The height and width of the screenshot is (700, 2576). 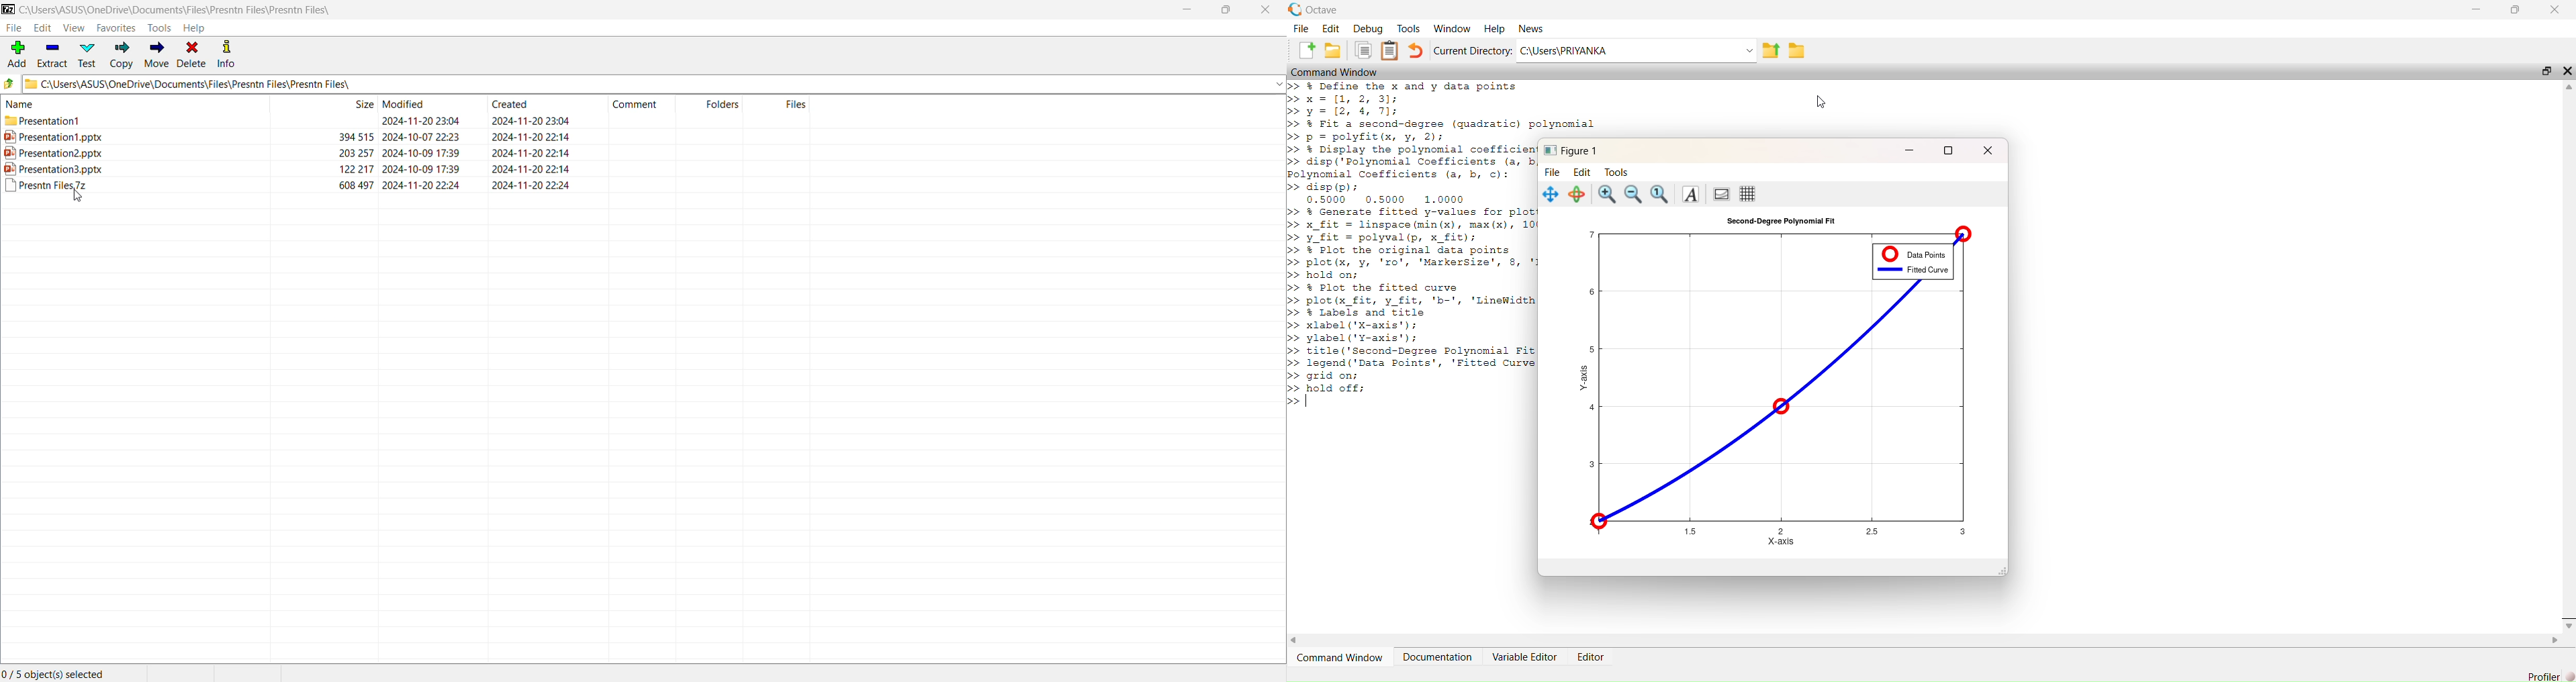 What do you see at coordinates (88, 54) in the screenshot?
I see `Test` at bounding box center [88, 54].